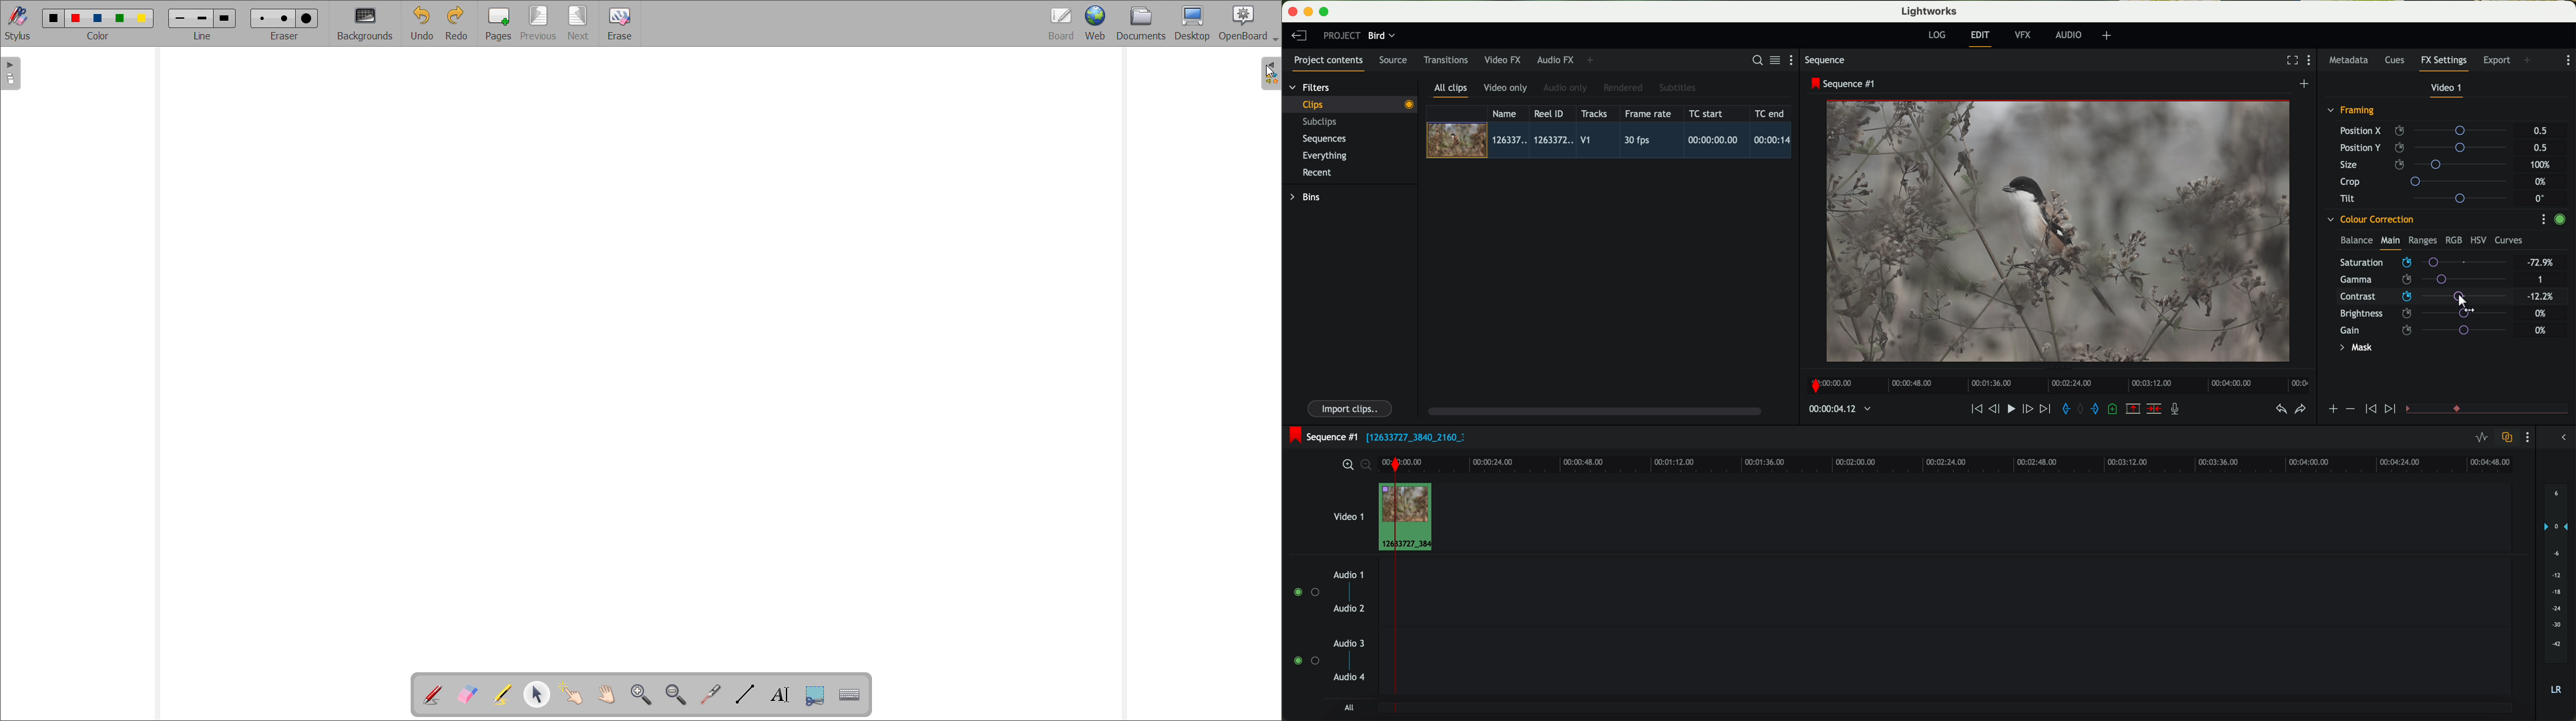  I want to click on zoom in, so click(1347, 465).